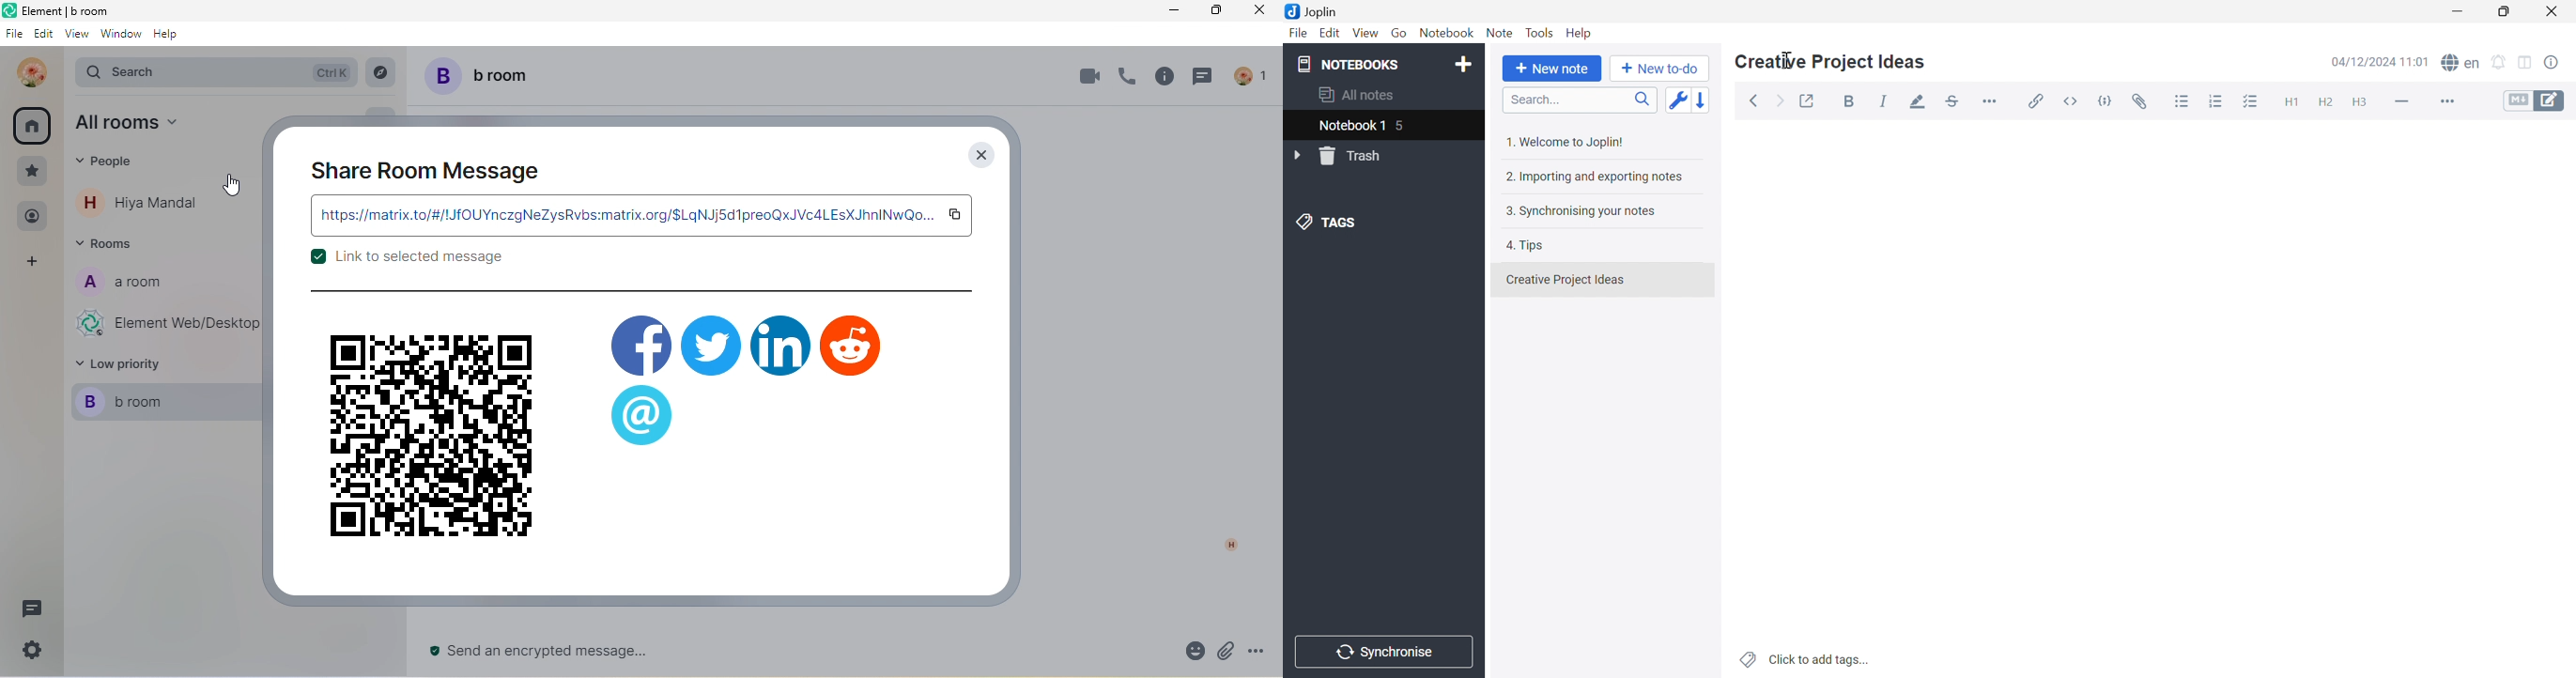 This screenshot has height=700, width=2576. What do you see at coordinates (35, 263) in the screenshot?
I see `add` at bounding box center [35, 263].